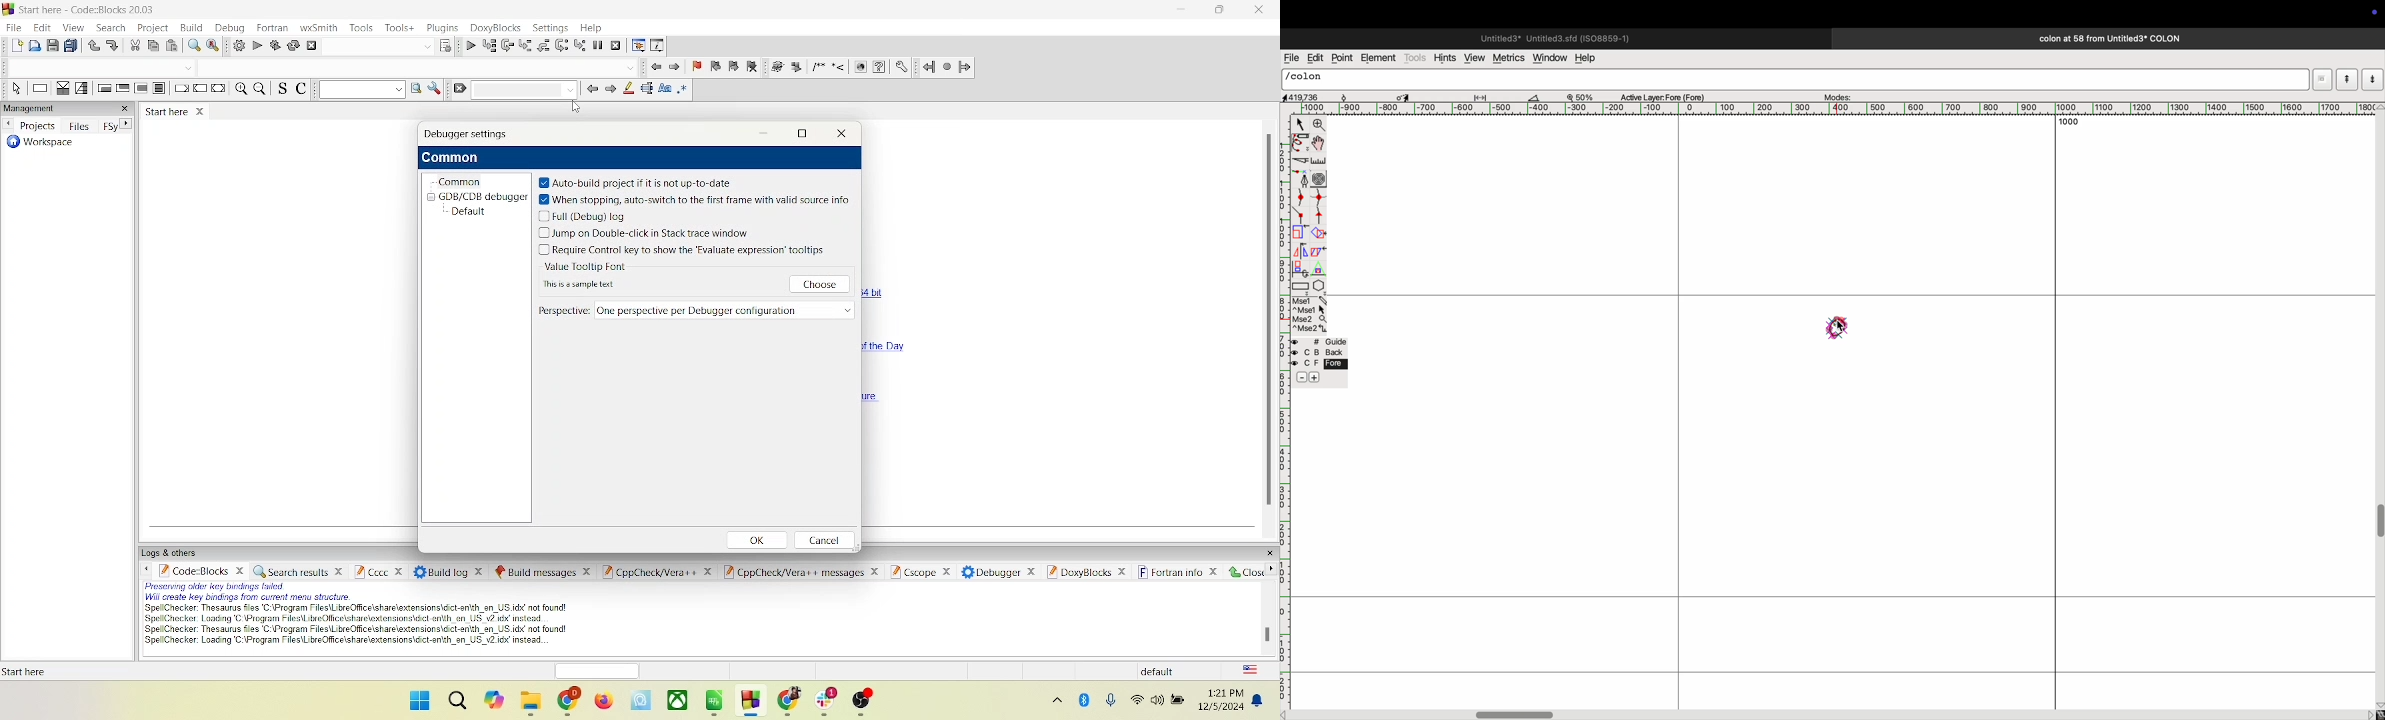  Describe the element at coordinates (76, 27) in the screenshot. I see `view` at that location.